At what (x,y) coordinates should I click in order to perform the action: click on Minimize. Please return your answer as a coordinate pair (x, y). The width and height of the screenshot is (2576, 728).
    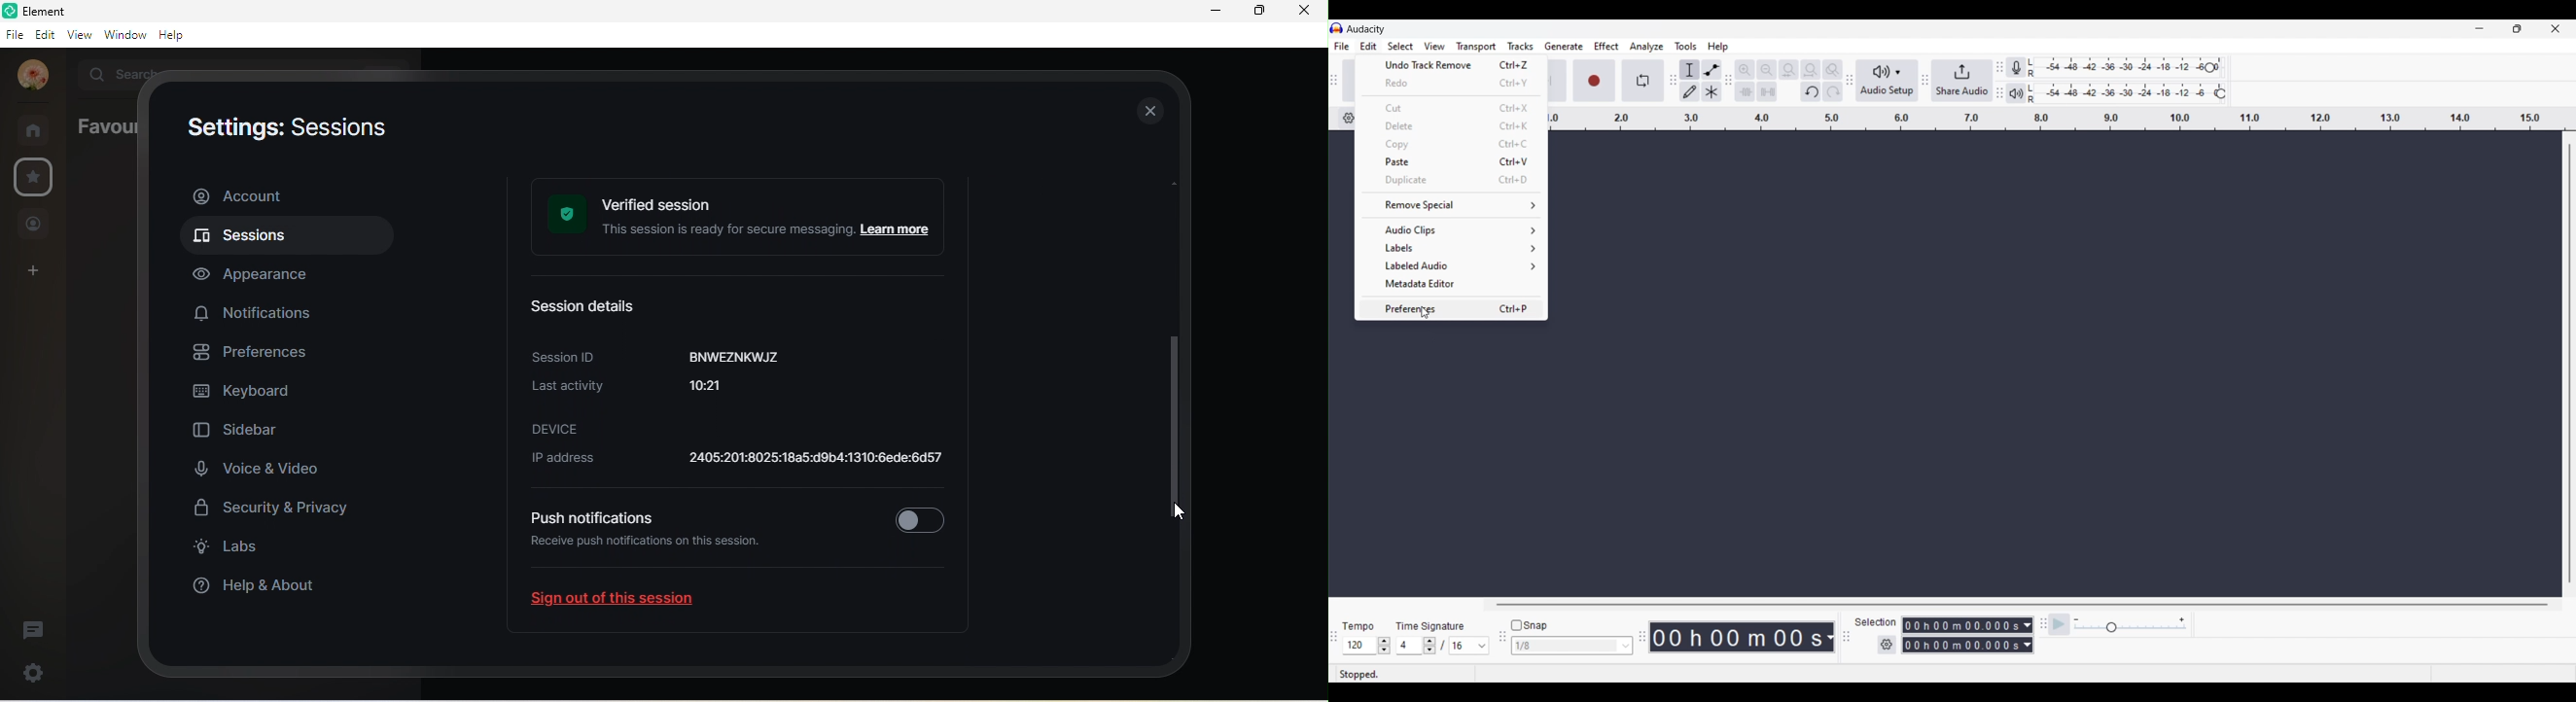
    Looking at the image, I should click on (2480, 29).